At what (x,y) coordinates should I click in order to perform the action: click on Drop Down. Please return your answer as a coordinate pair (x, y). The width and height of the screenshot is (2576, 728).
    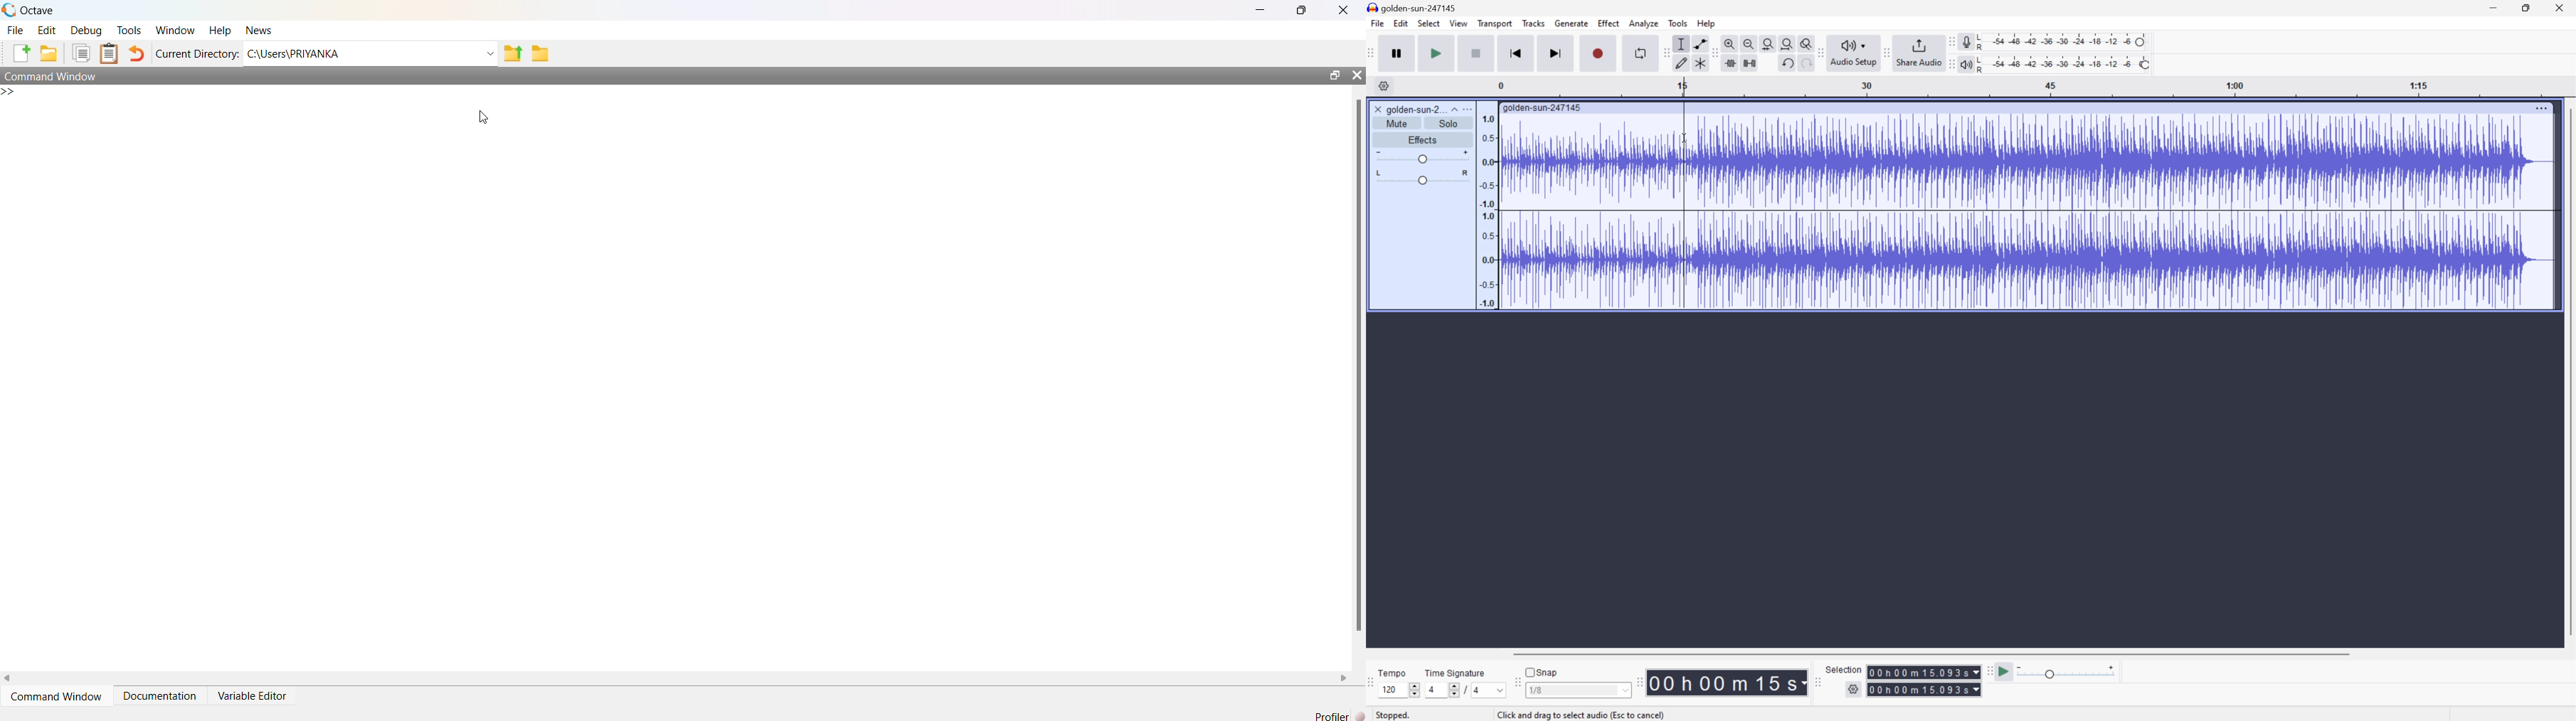
    Looking at the image, I should click on (1624, 692).